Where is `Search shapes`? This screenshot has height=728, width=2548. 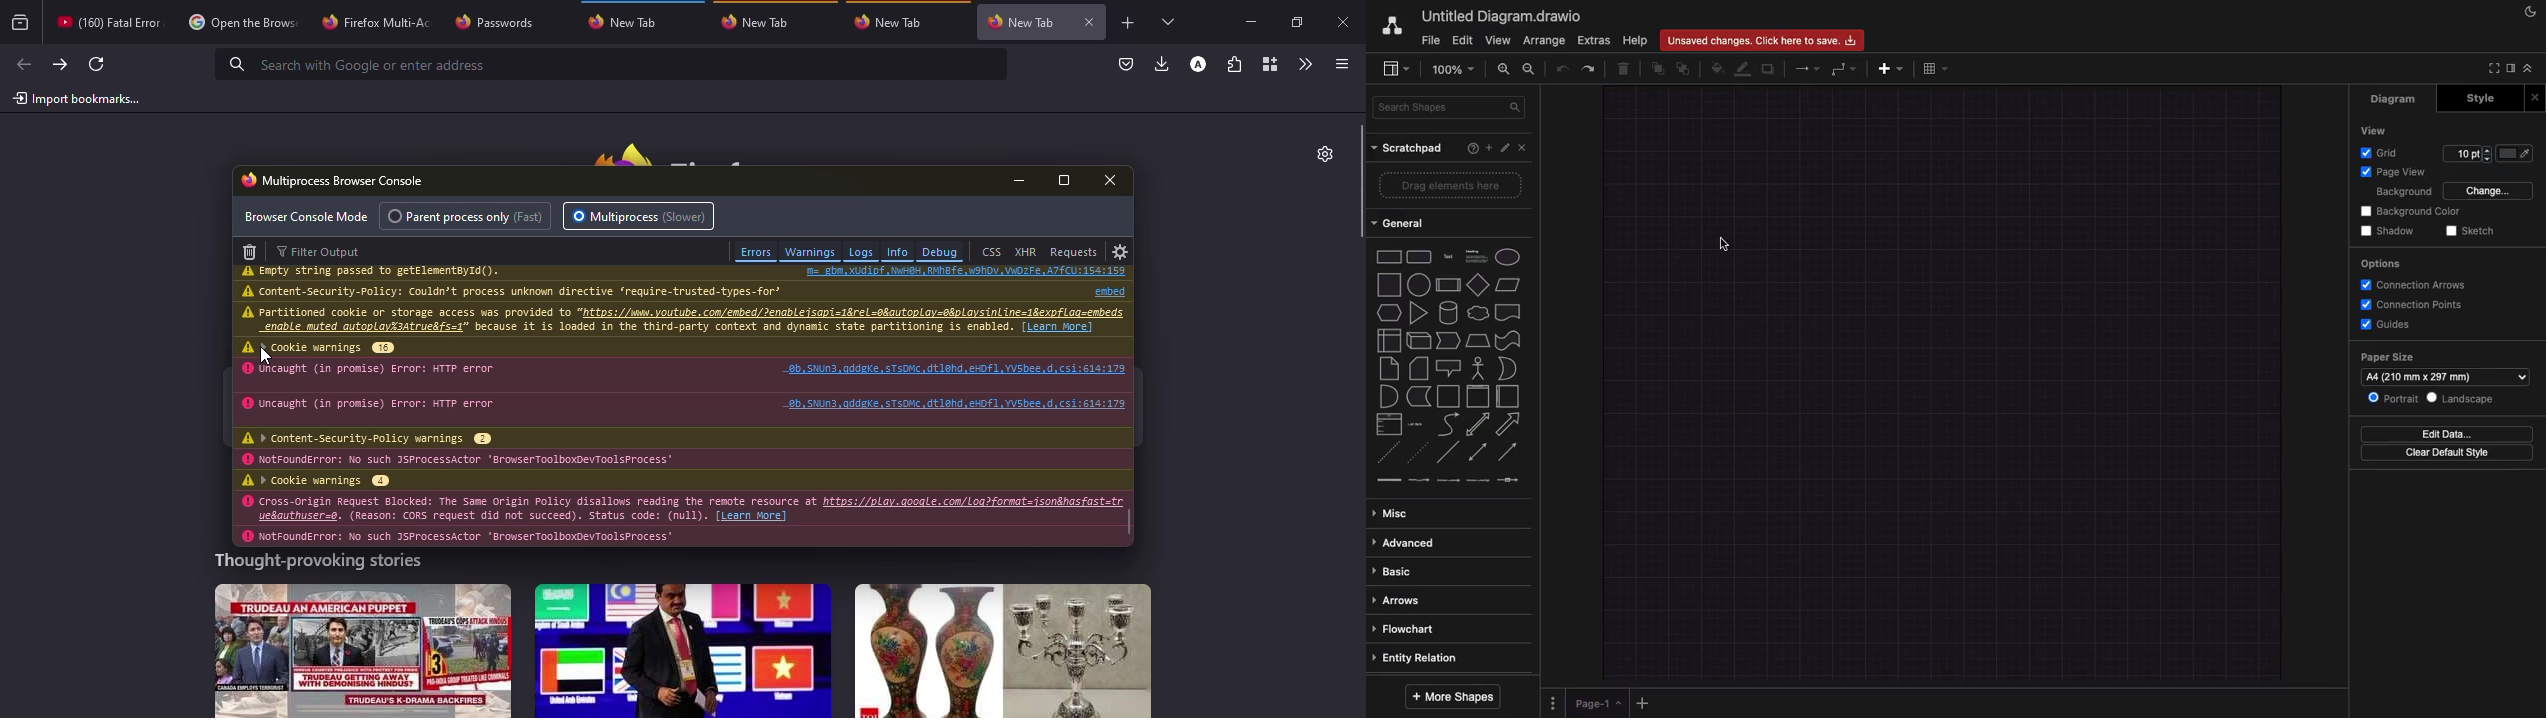 Search shapes is located at coordinates (1450, 107).